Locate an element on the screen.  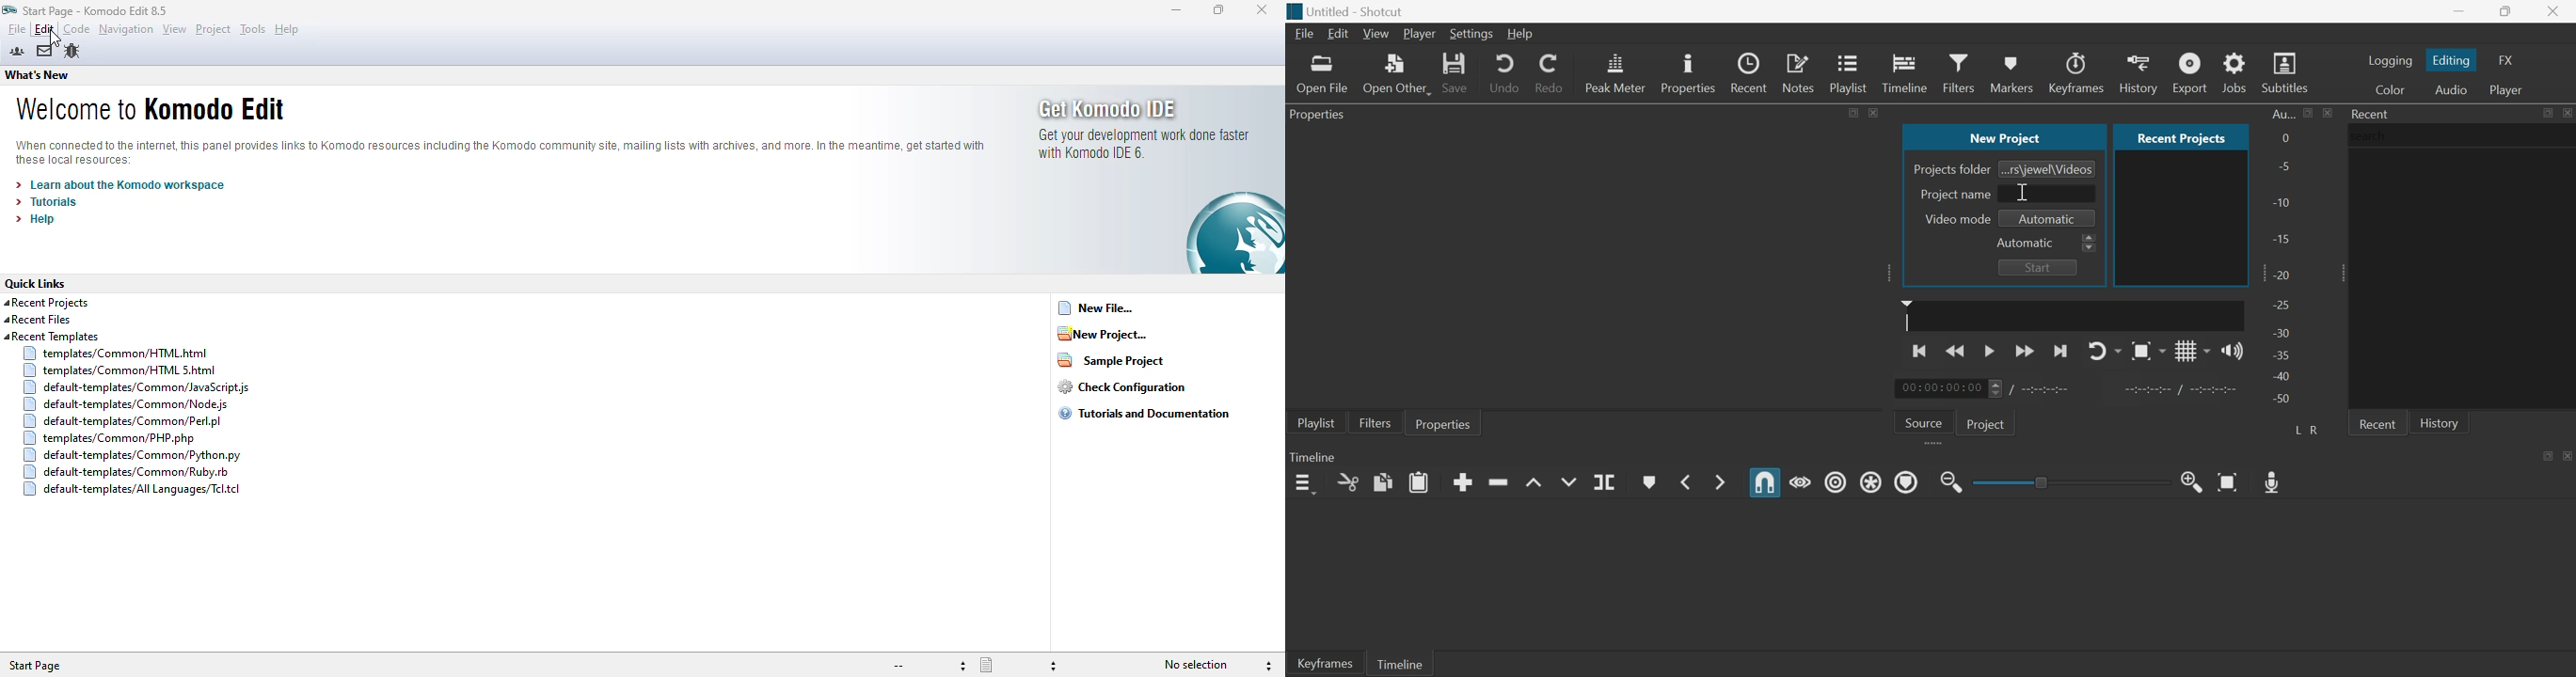
New Project is located at coordinates (2006, 136).